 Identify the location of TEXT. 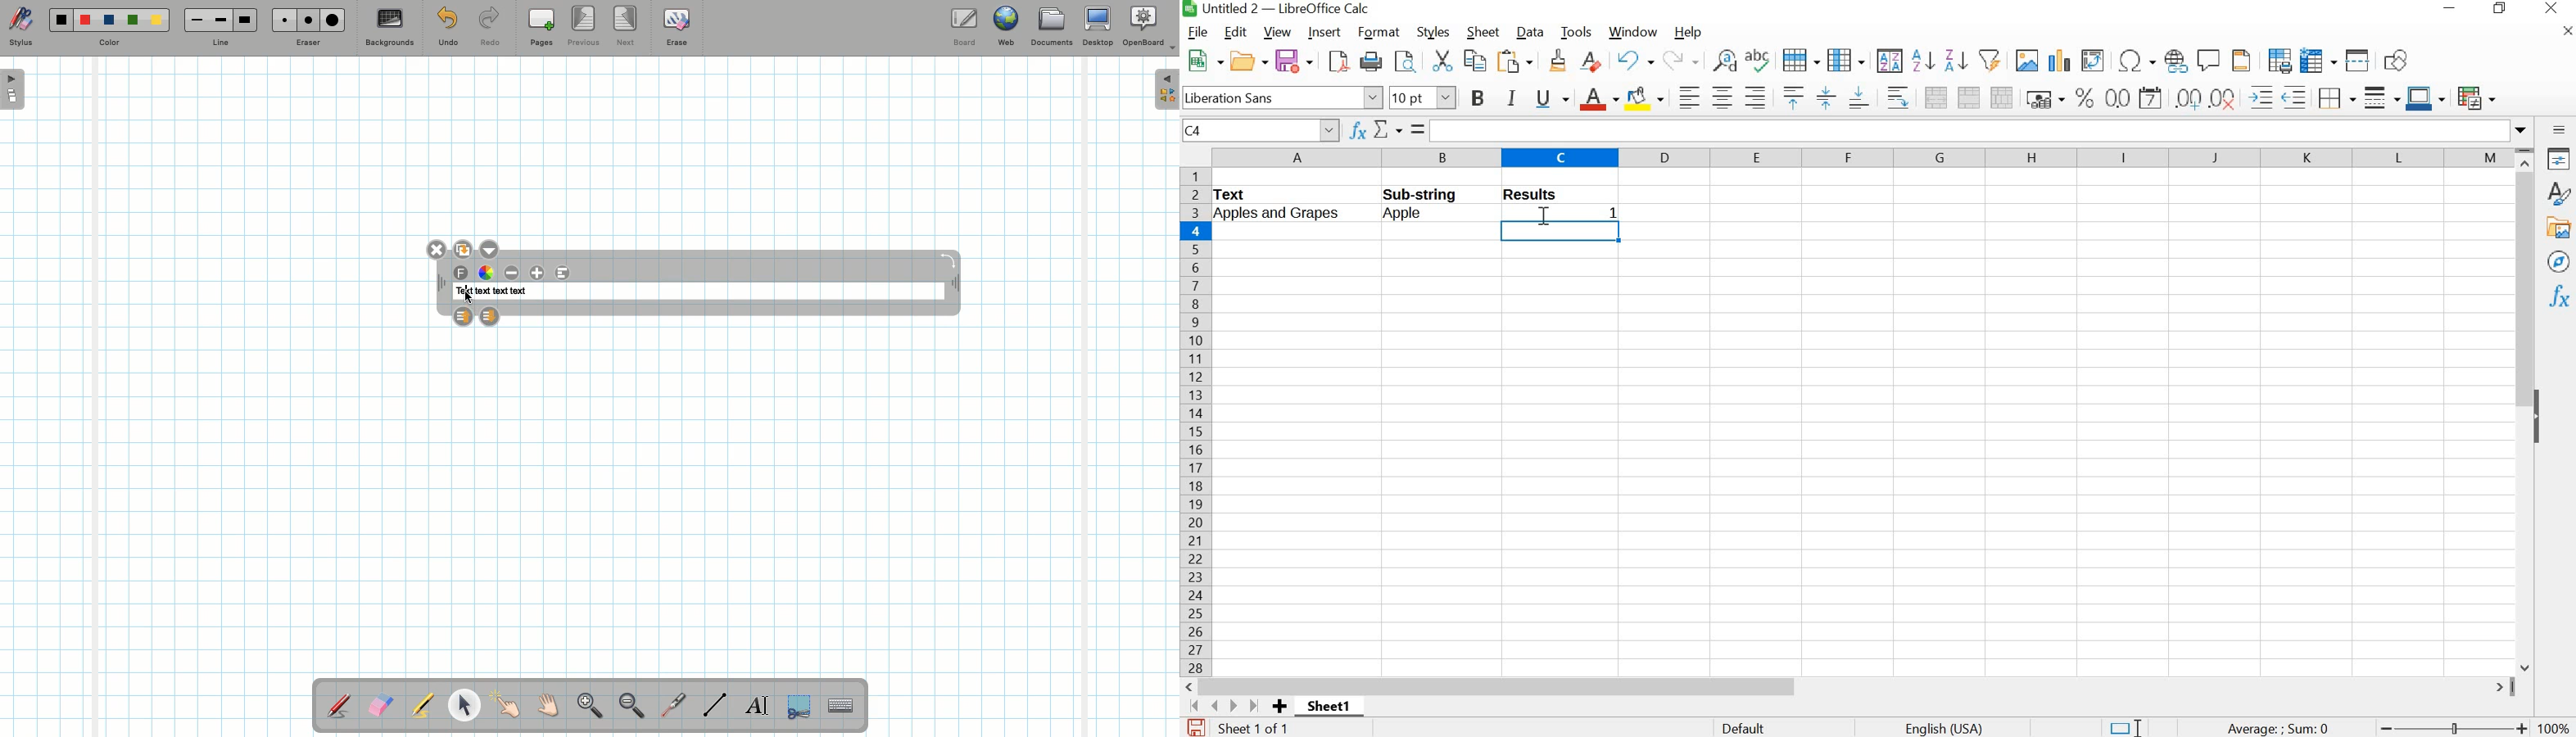
(1236, 194).